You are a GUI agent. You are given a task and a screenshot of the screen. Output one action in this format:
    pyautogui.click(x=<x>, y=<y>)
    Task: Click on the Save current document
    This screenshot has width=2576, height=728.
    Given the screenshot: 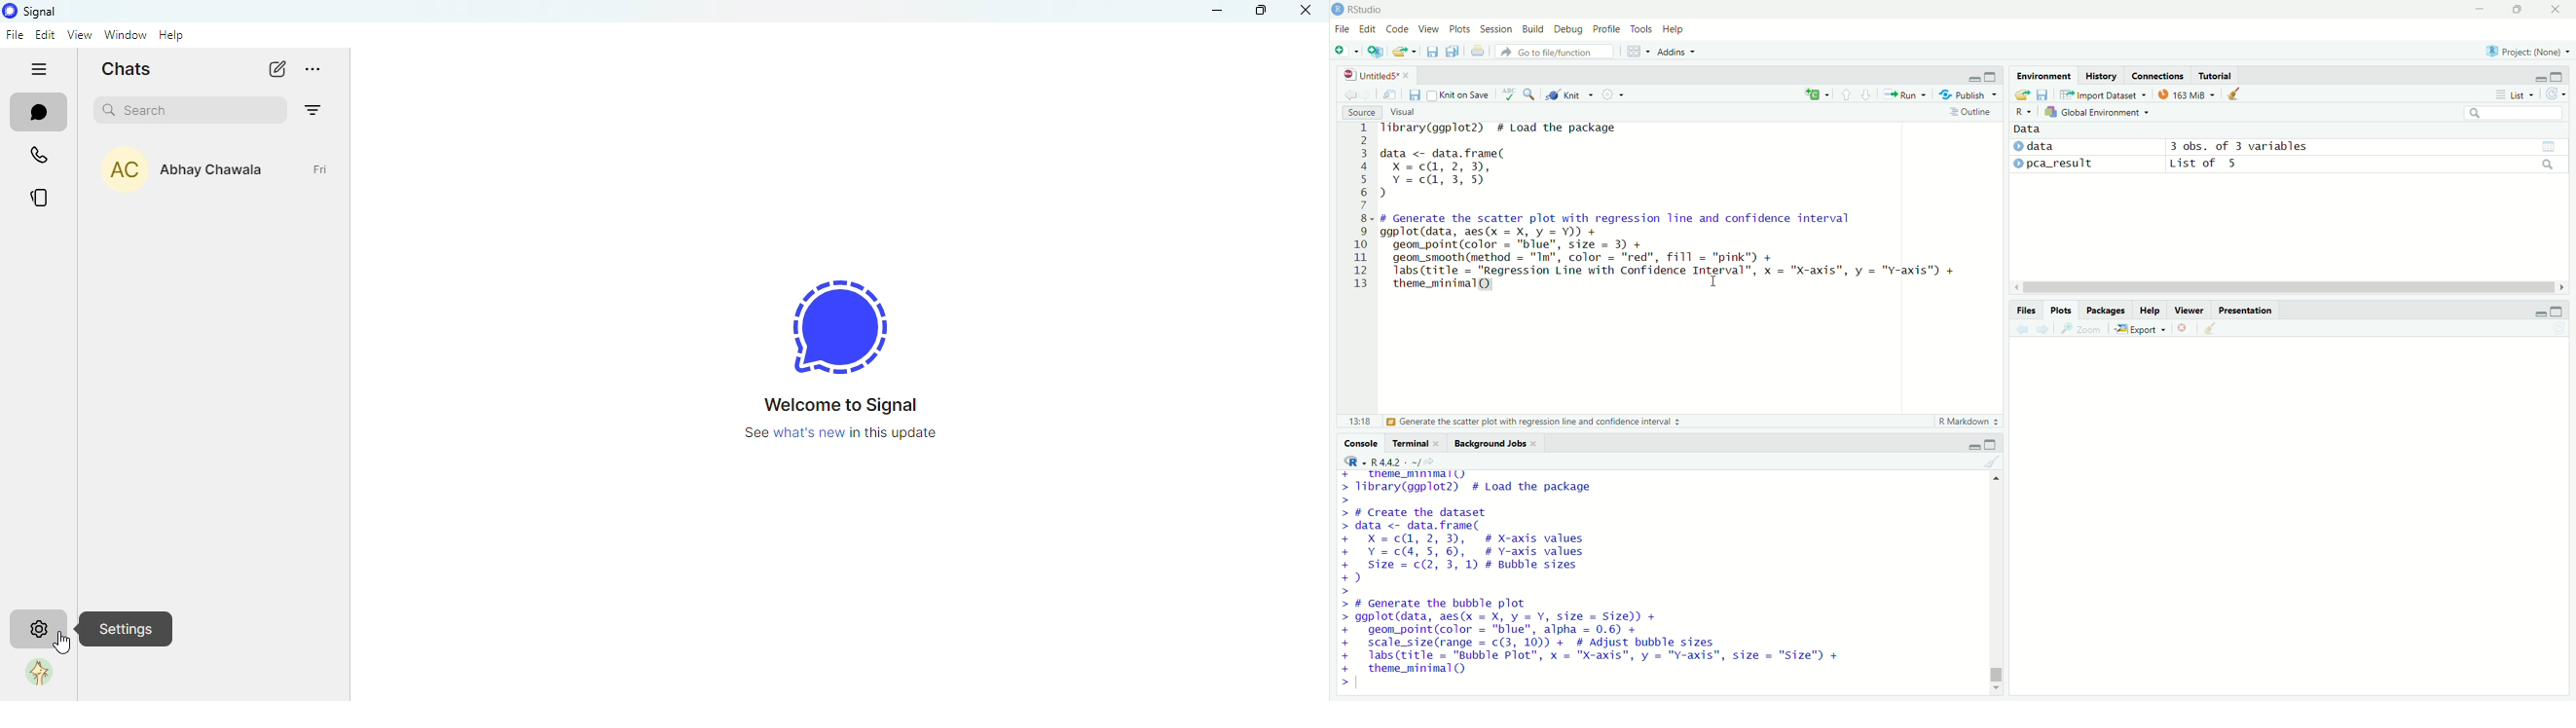 What is the action you would take?
    pyautogui.click(x=1414, y=94)
    